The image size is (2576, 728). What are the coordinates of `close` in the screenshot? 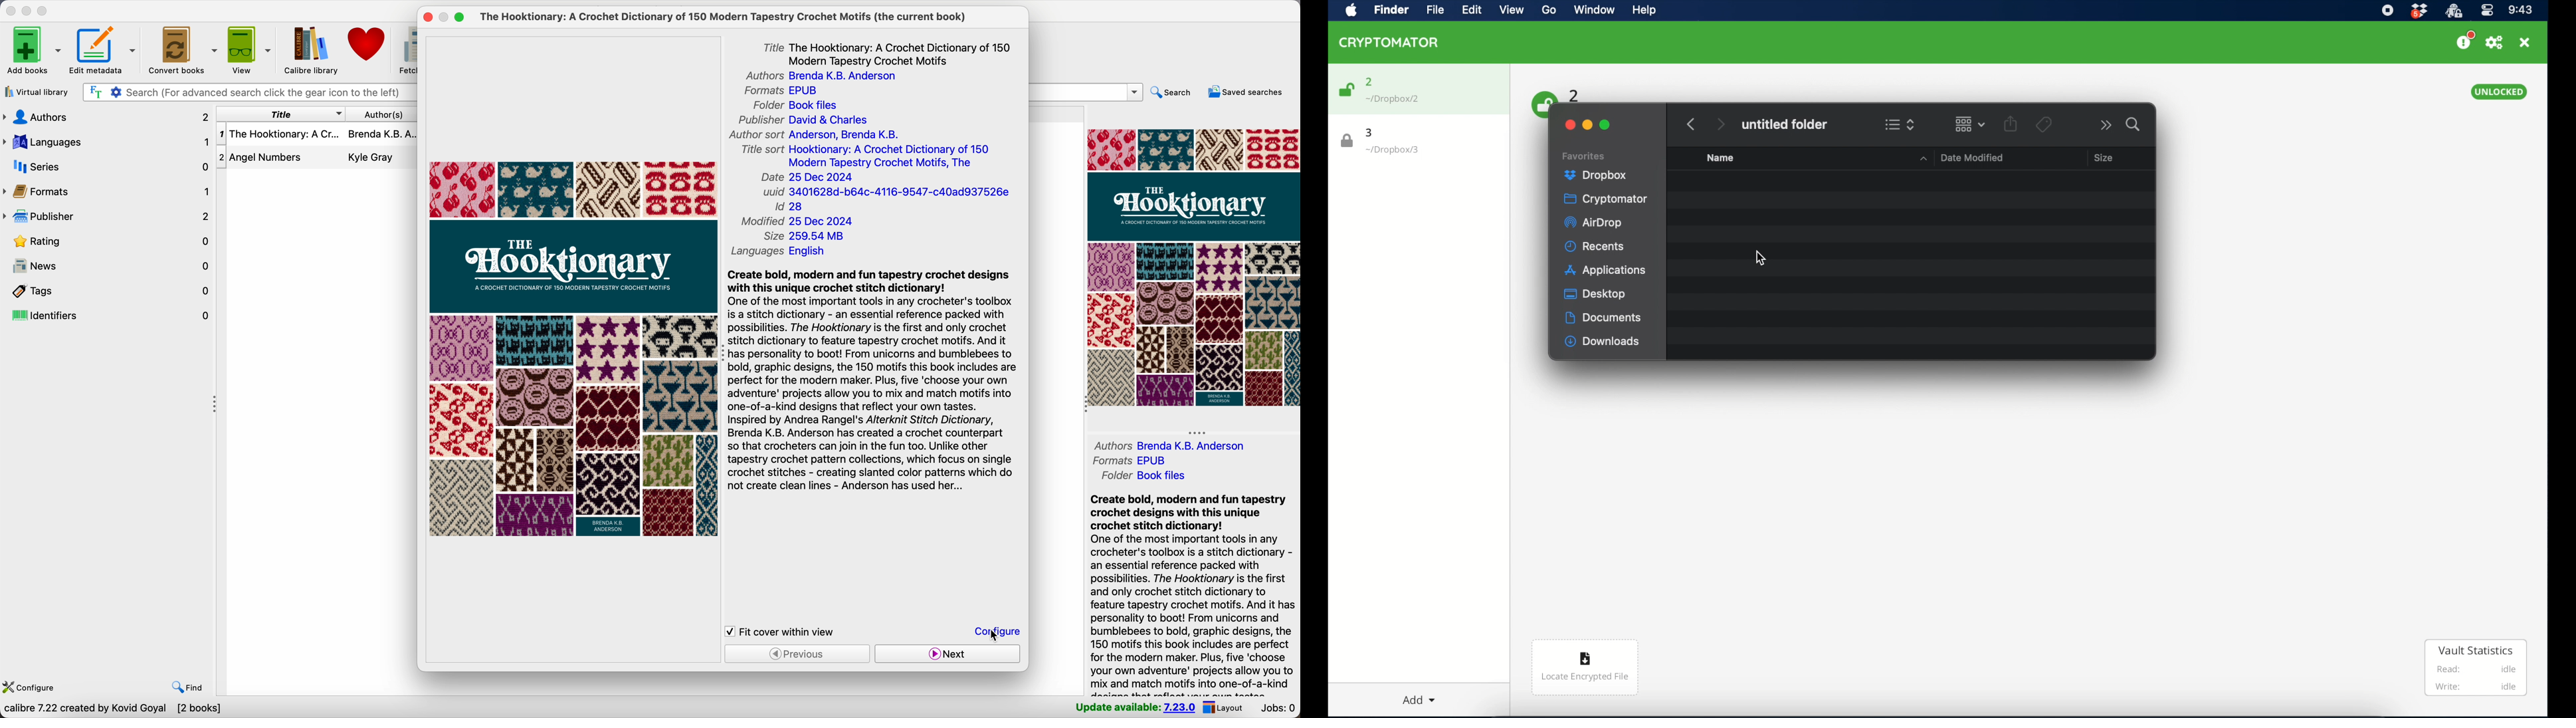 It's located at (2525, 43).